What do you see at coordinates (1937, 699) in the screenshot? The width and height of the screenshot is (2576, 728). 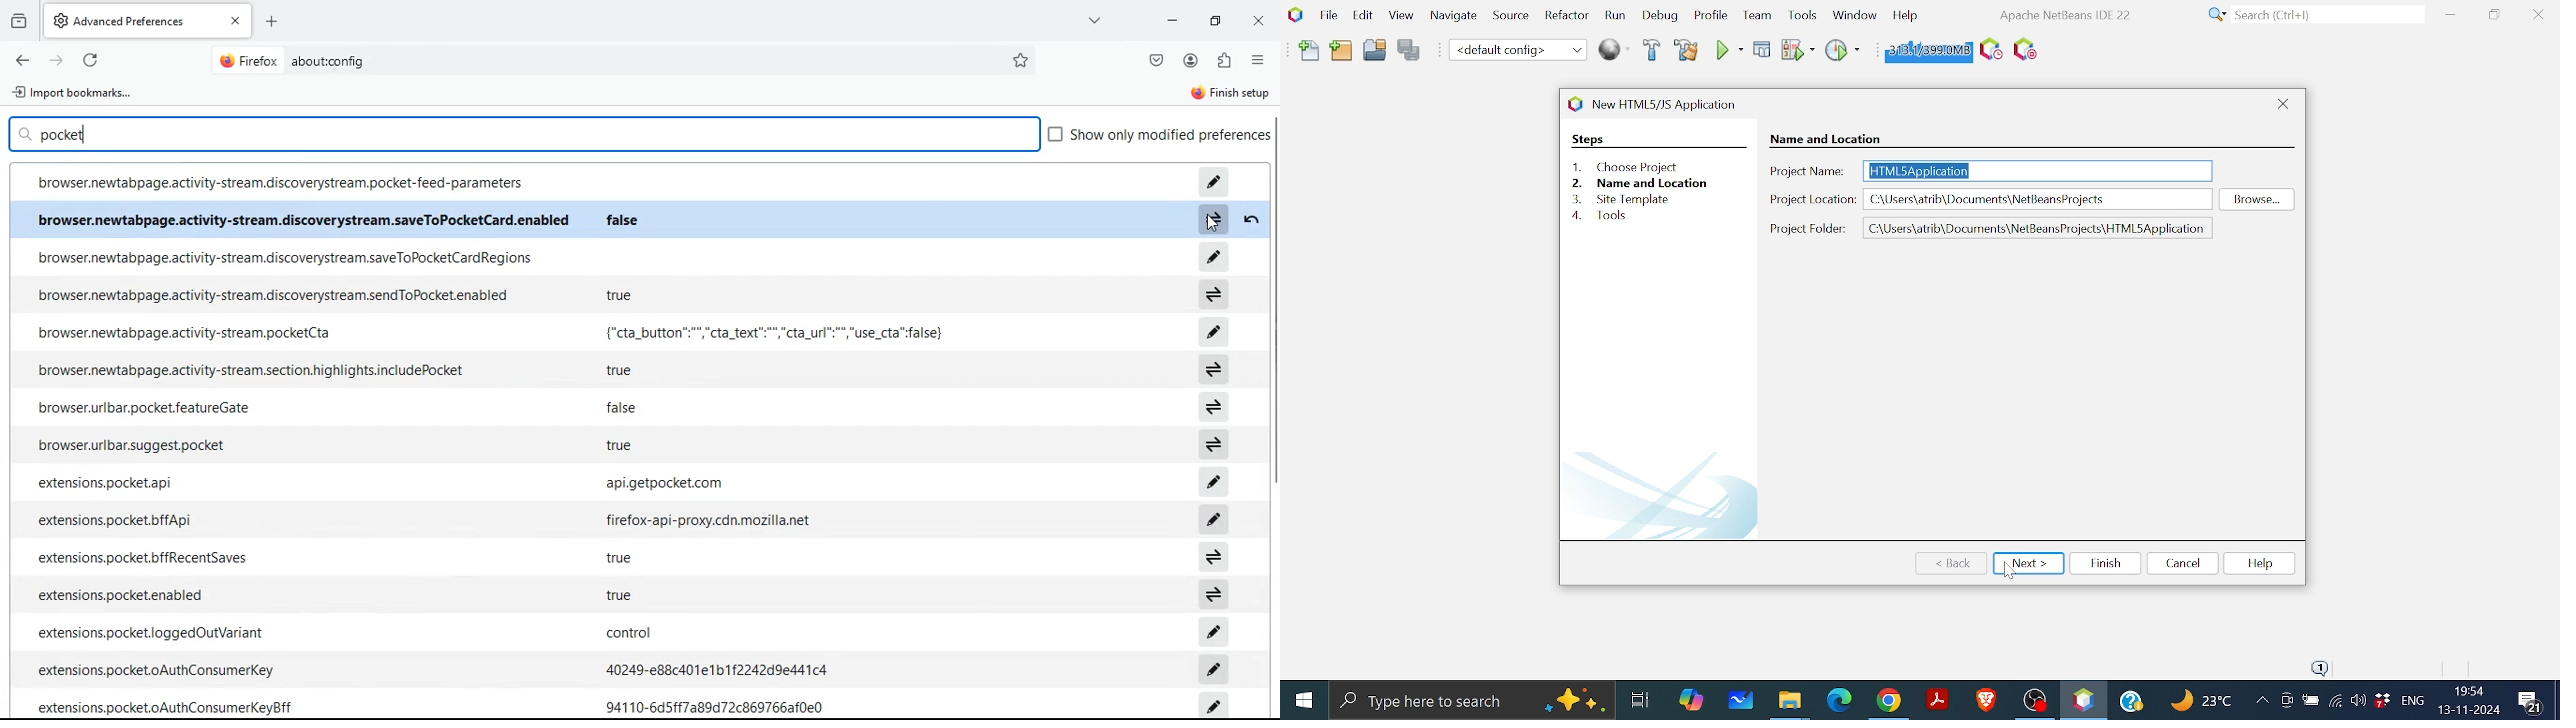 I see `Adobe reader` at bounding box center [1937, 699].